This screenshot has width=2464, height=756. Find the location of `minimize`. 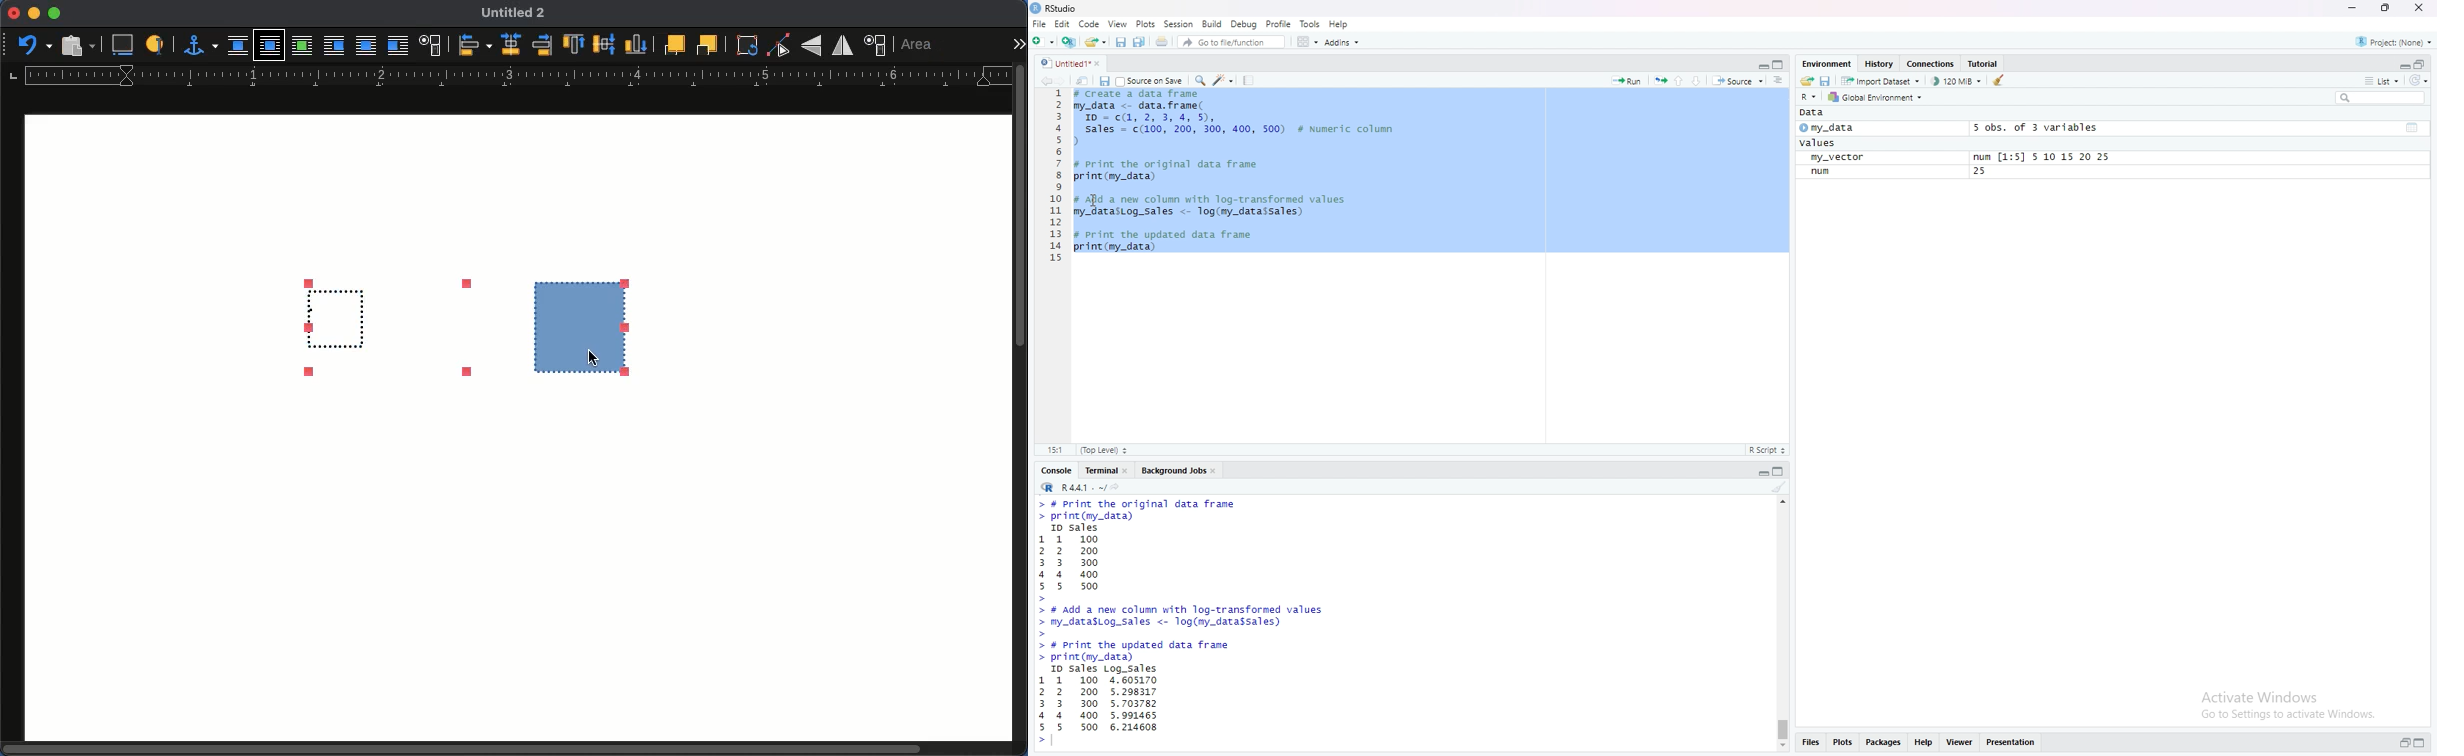

minimize is located at coordinates (2355, 10).